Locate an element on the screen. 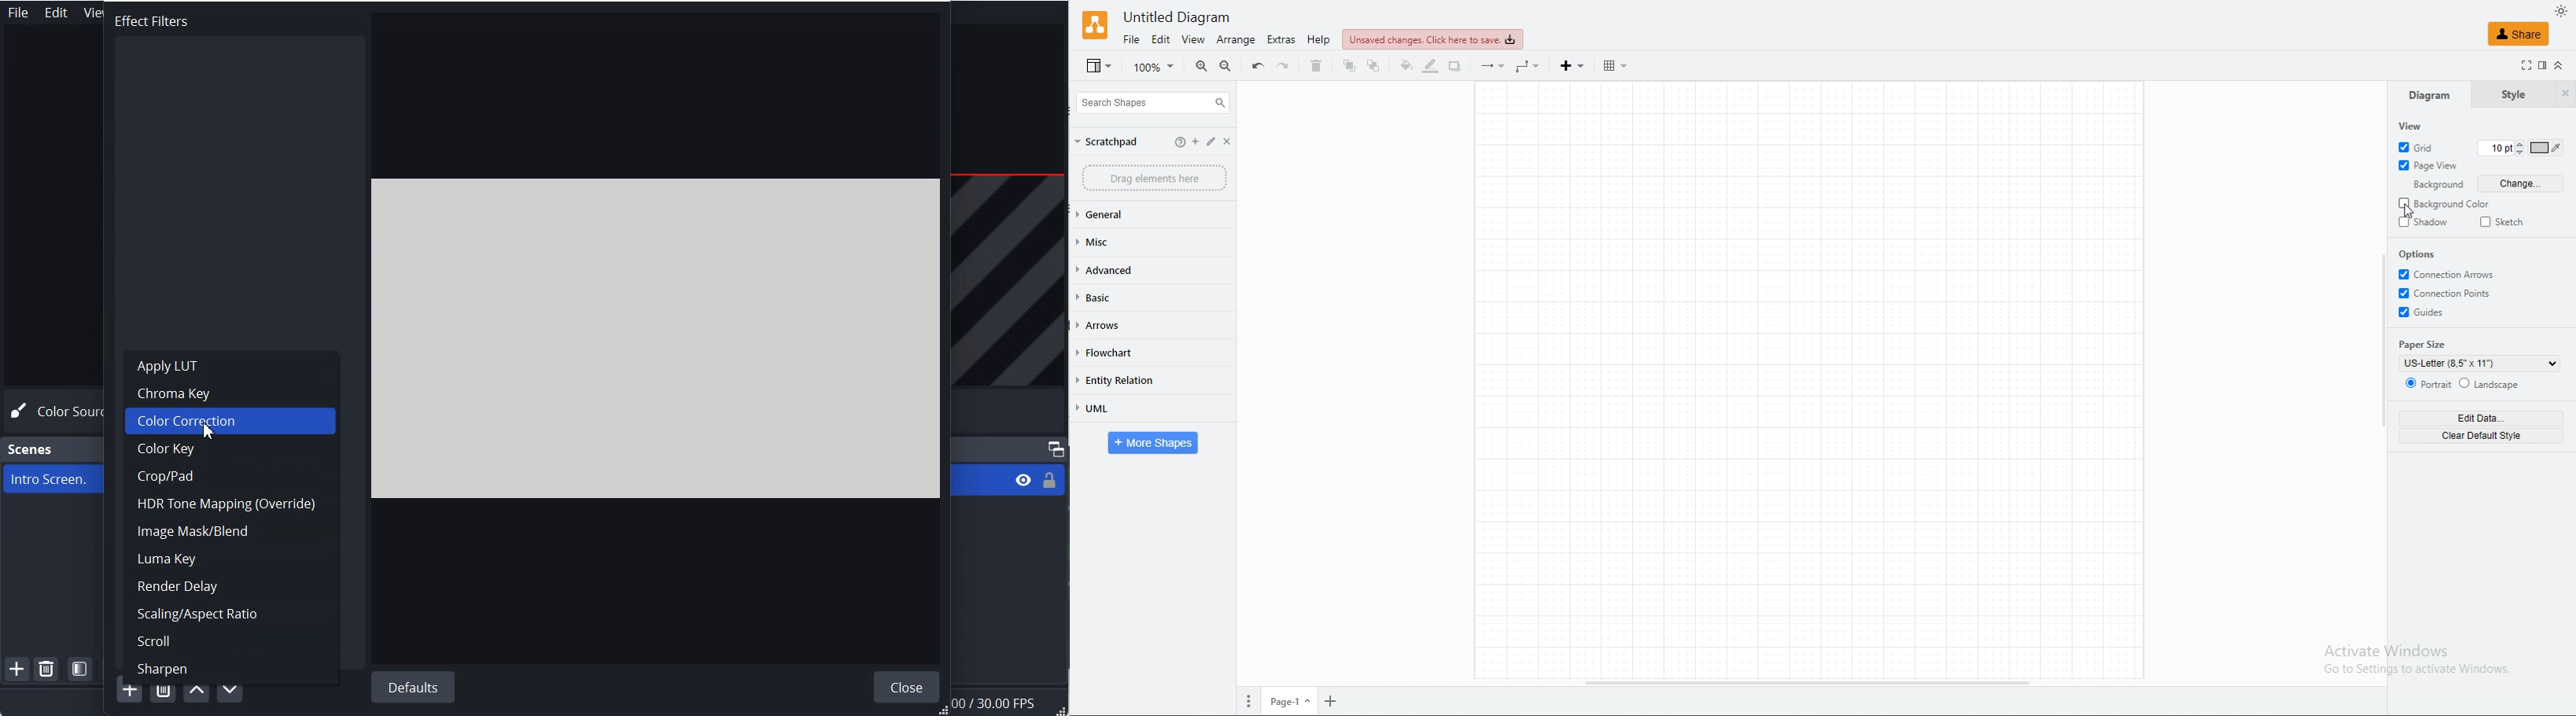  full screen is located at coordinates (2523, 65).